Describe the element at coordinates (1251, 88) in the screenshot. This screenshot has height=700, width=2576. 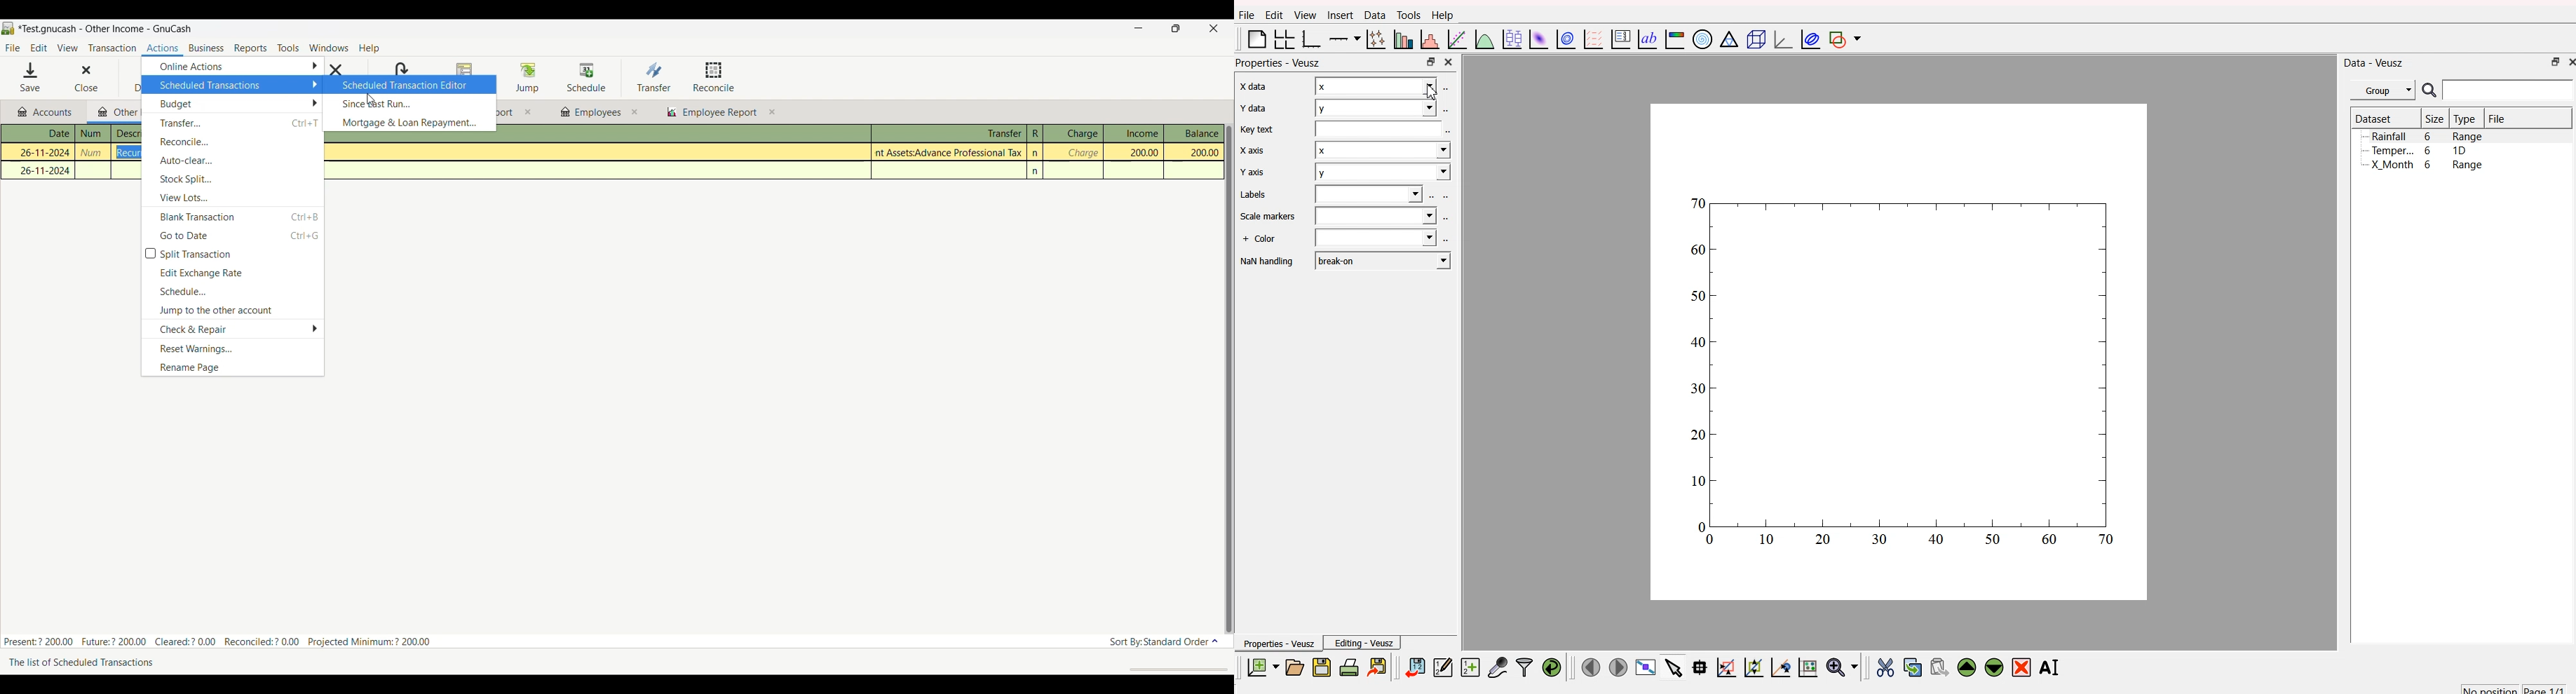
I see `x axis` at that location.